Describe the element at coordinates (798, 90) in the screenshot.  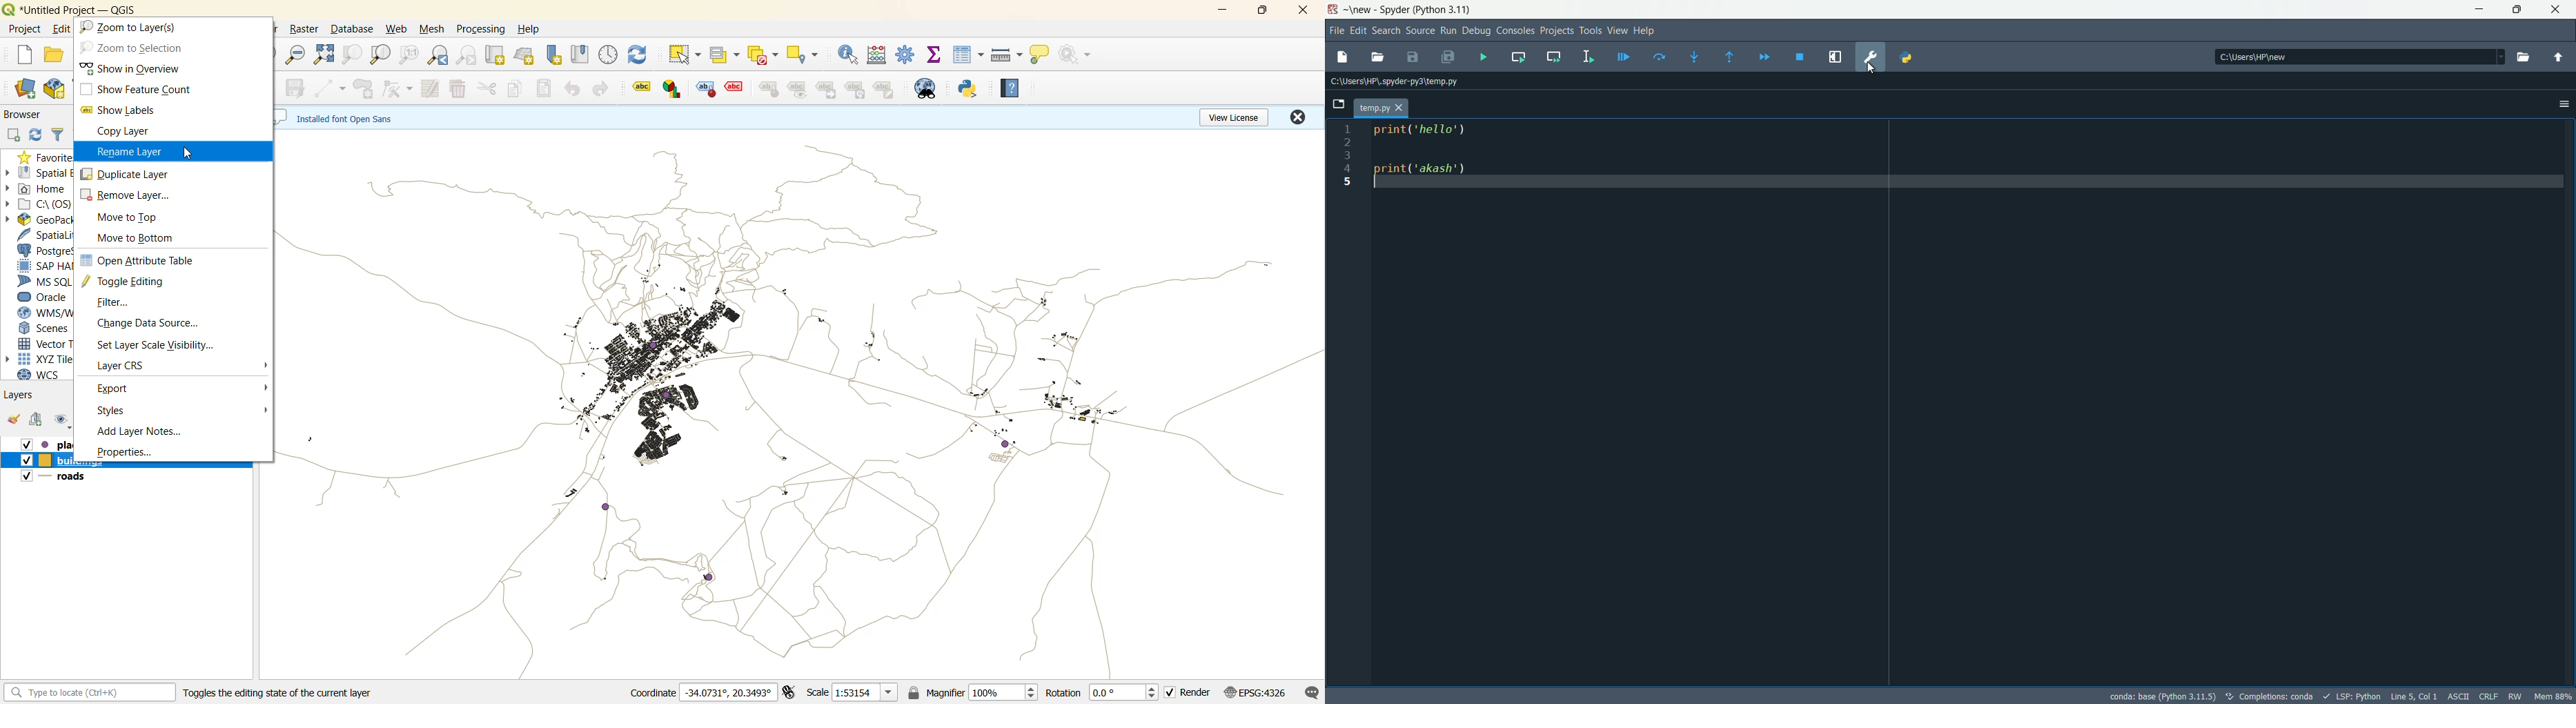
I see `preview` at that location.